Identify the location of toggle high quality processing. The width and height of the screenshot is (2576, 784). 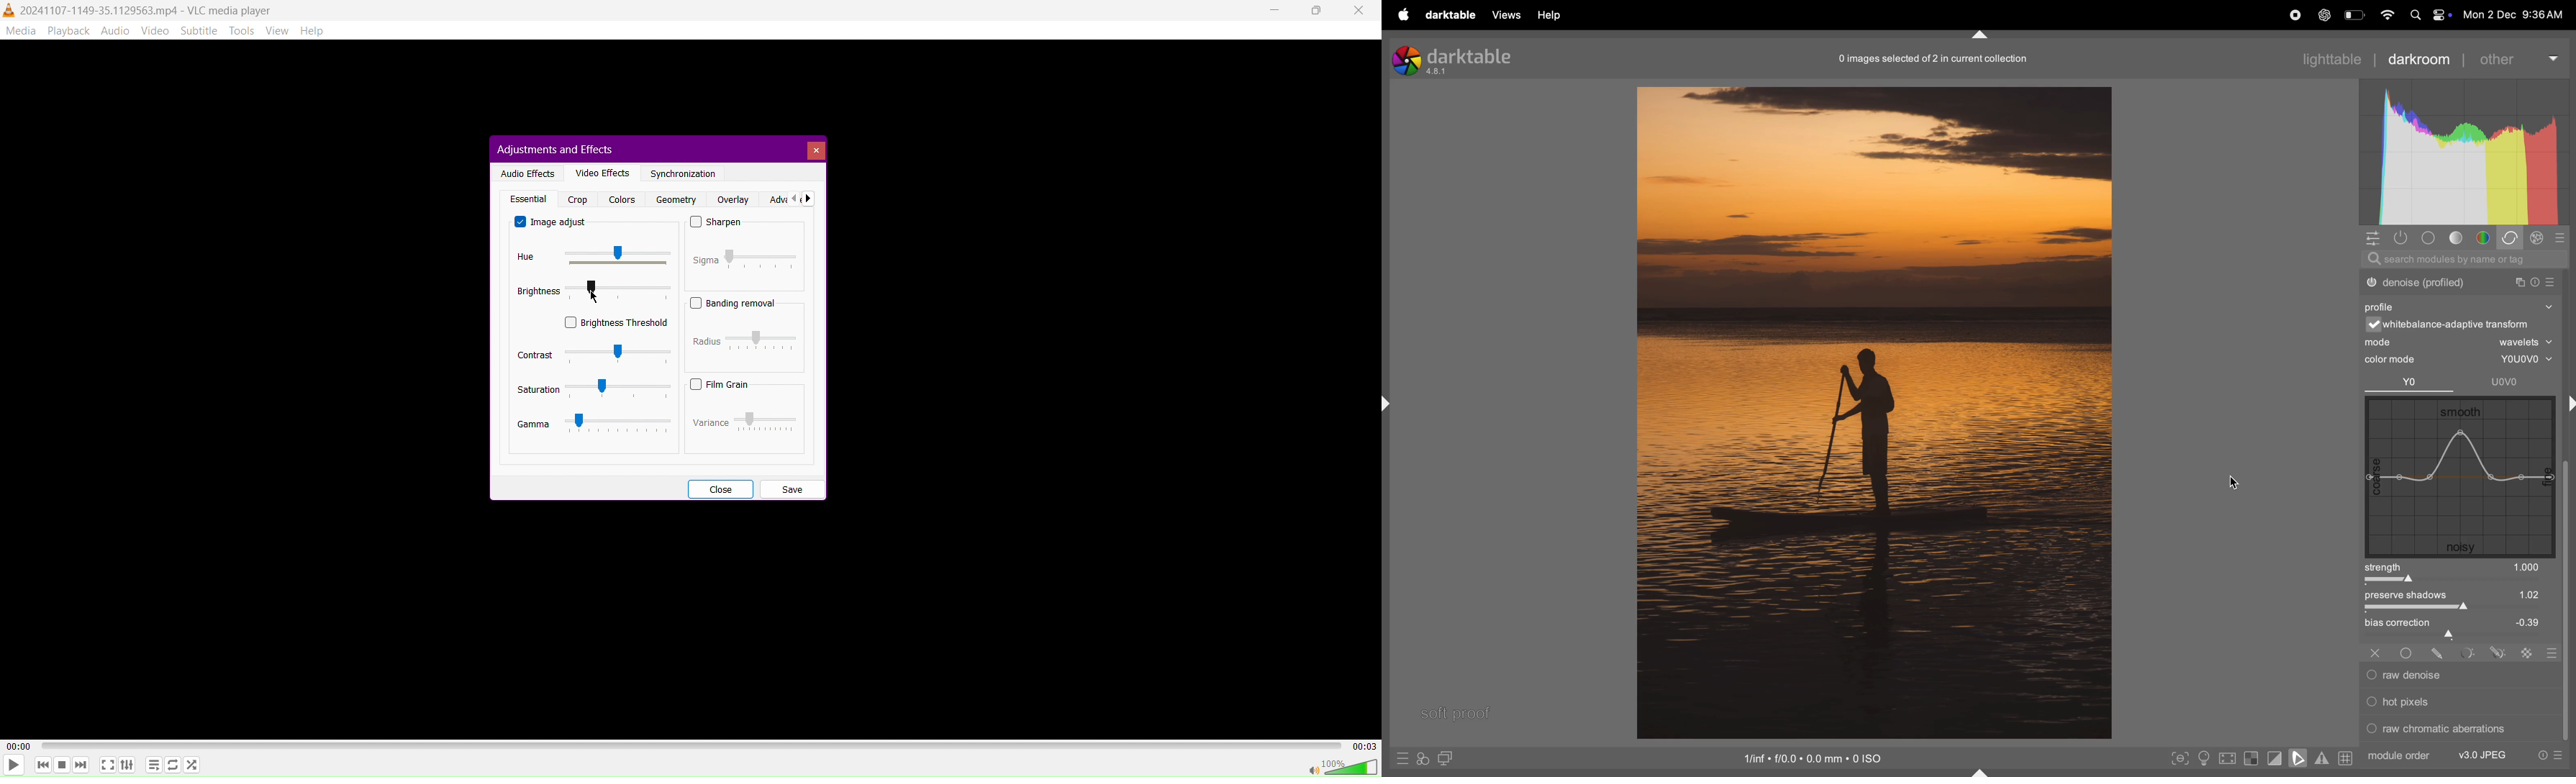
(2228, 758).